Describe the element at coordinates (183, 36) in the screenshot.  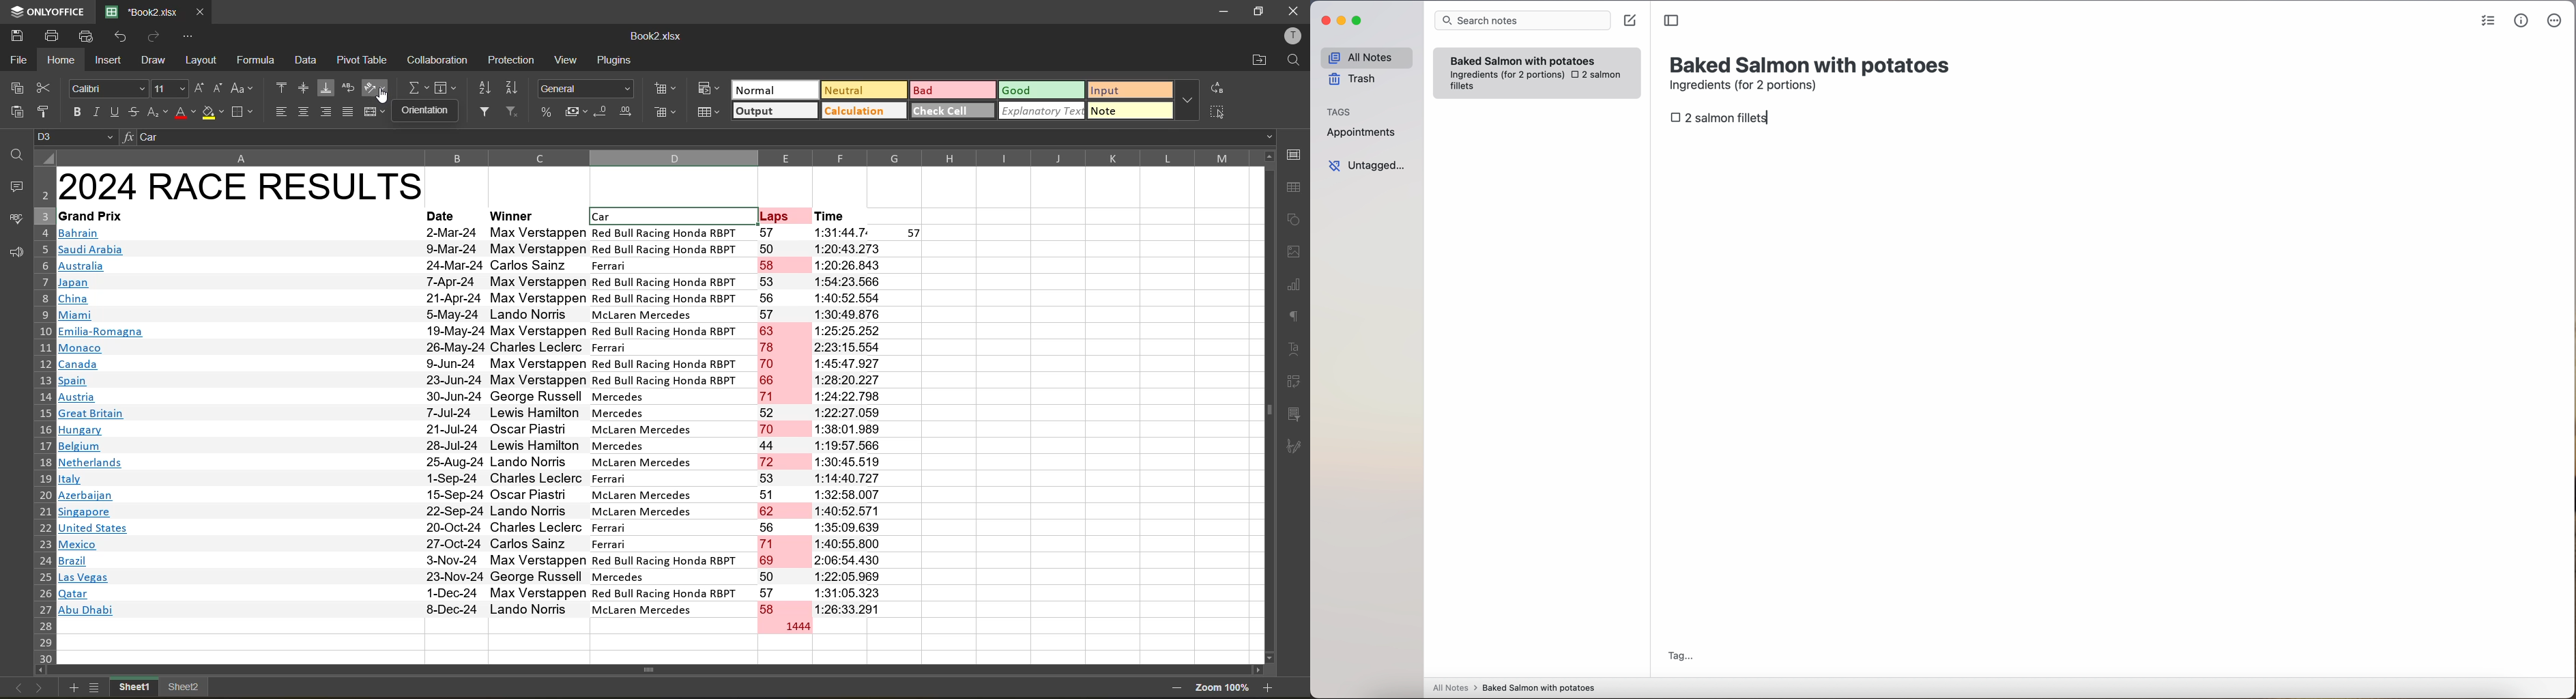
I see `customize quick access toolbar` at that location.